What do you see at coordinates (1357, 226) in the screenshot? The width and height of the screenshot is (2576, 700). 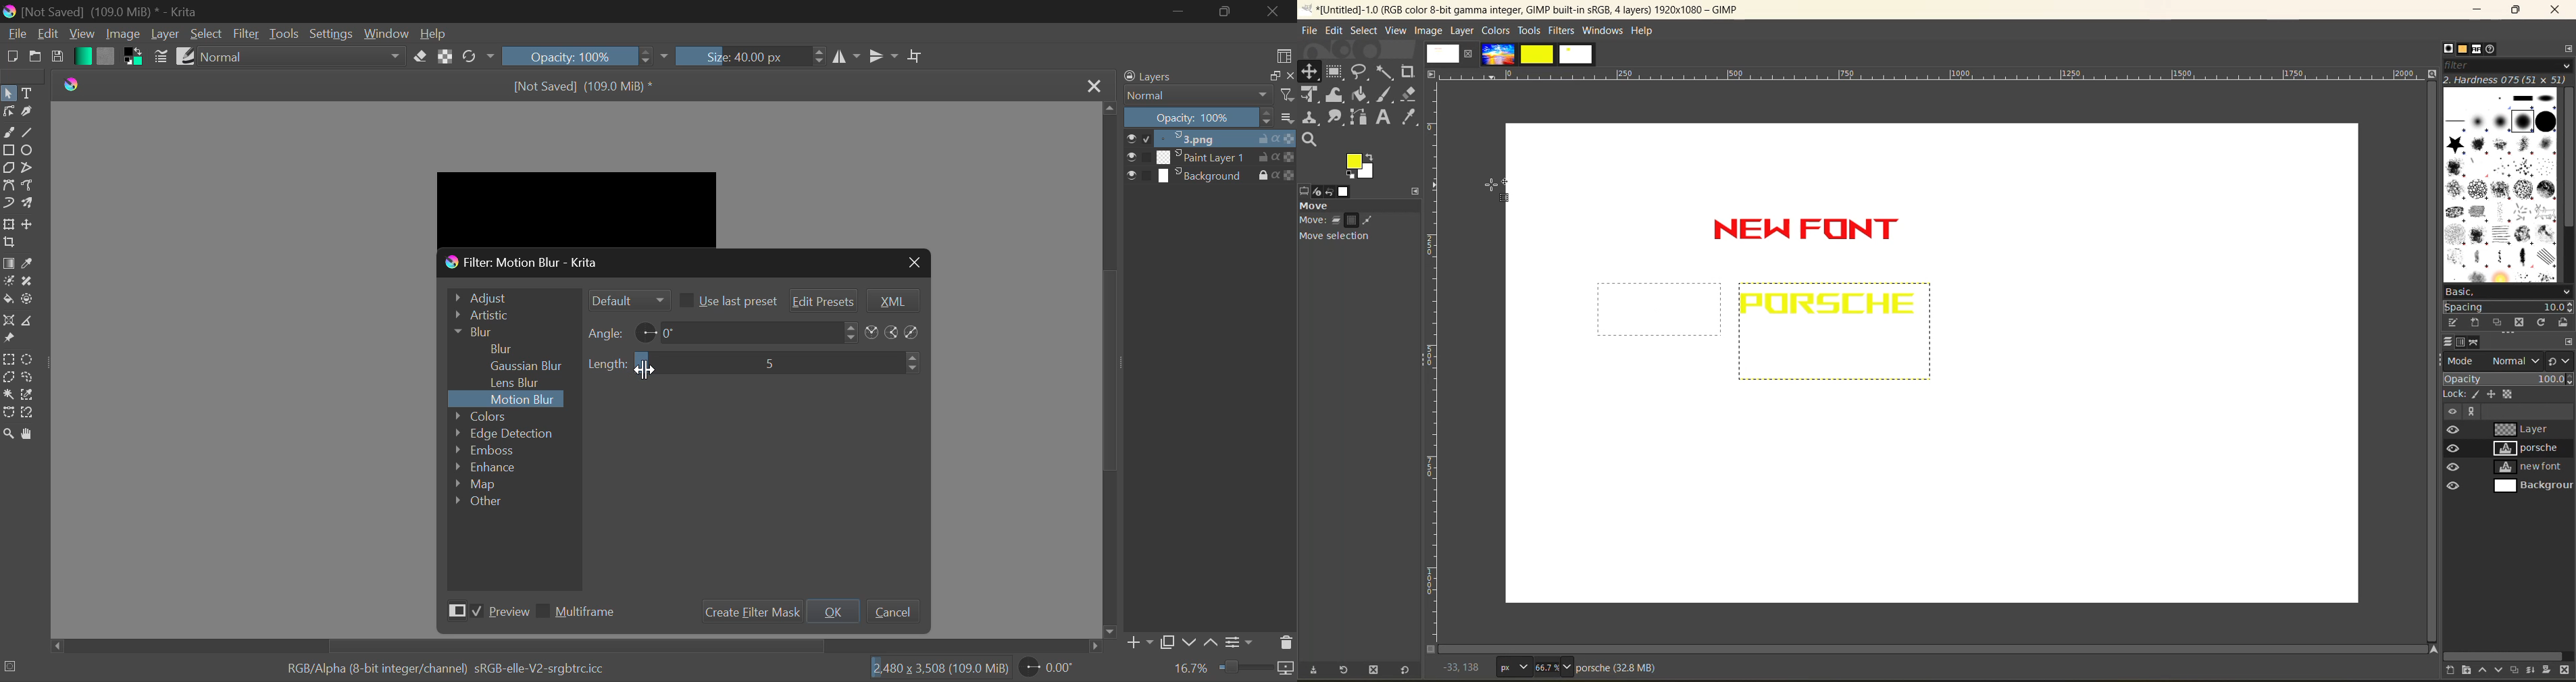 I see `move` at bounding box center [1357, 226].